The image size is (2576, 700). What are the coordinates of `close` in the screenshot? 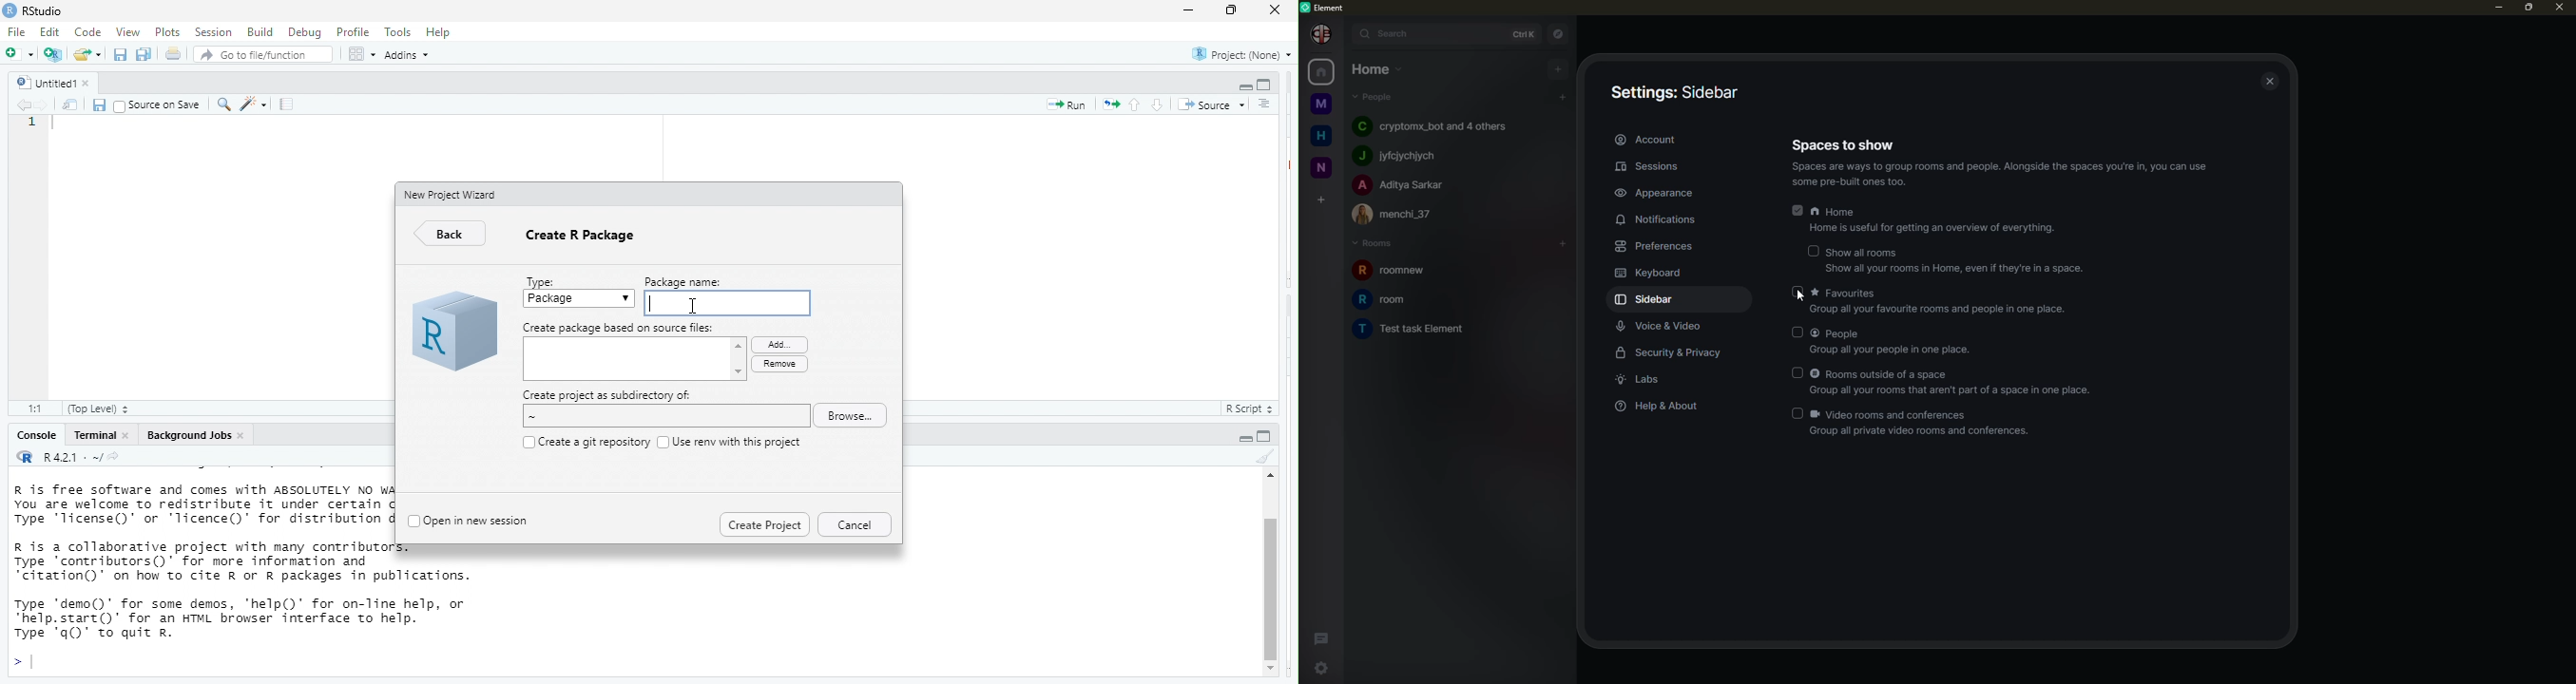 It's located at (2268, 80).